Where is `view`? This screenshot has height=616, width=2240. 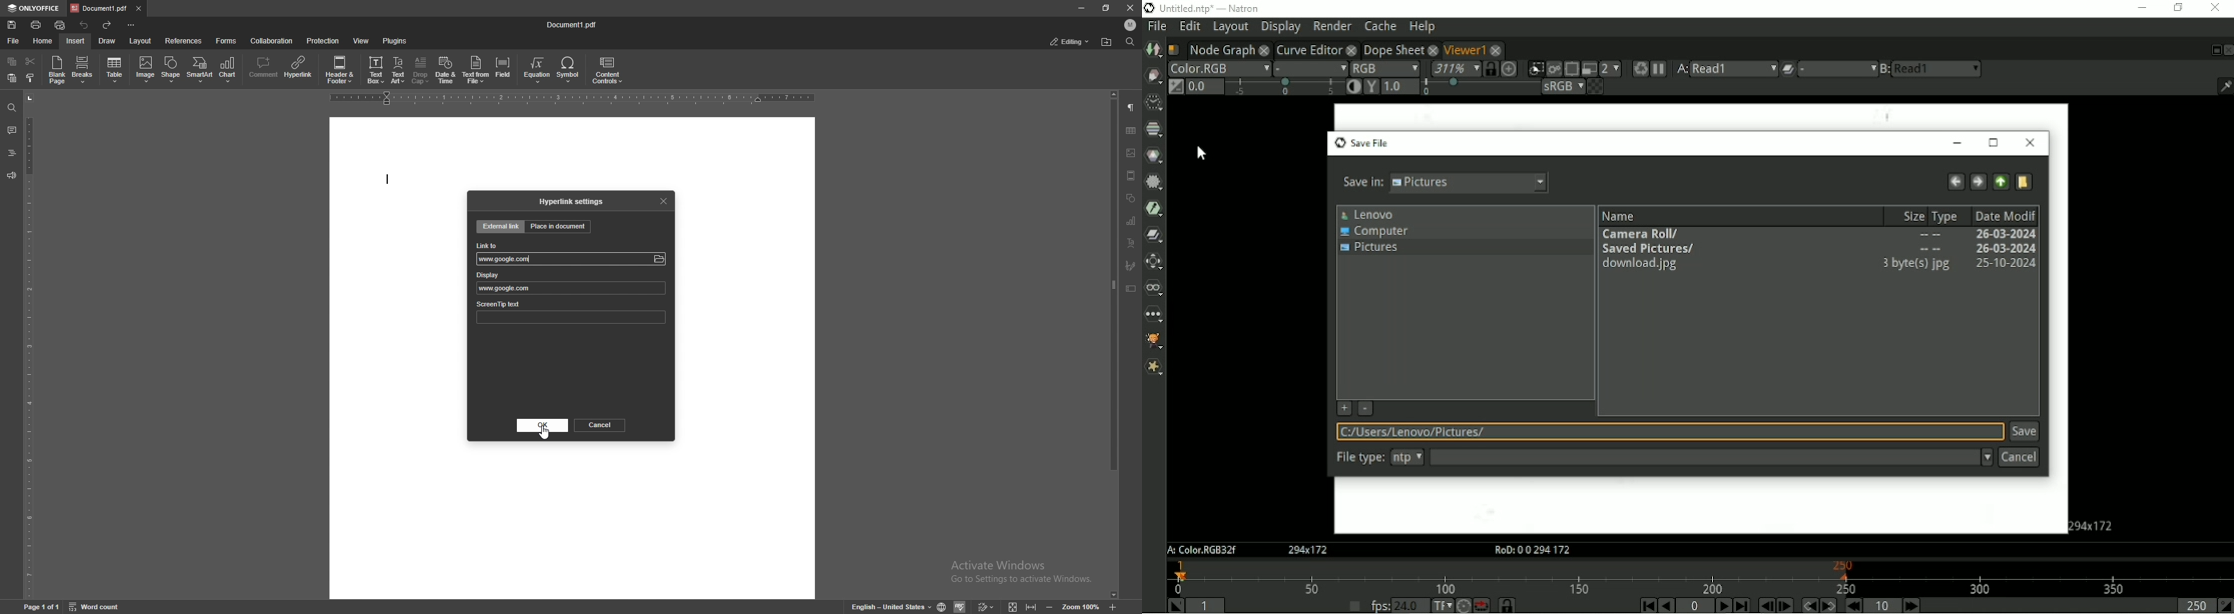
view is located at coordinates (361, 41).